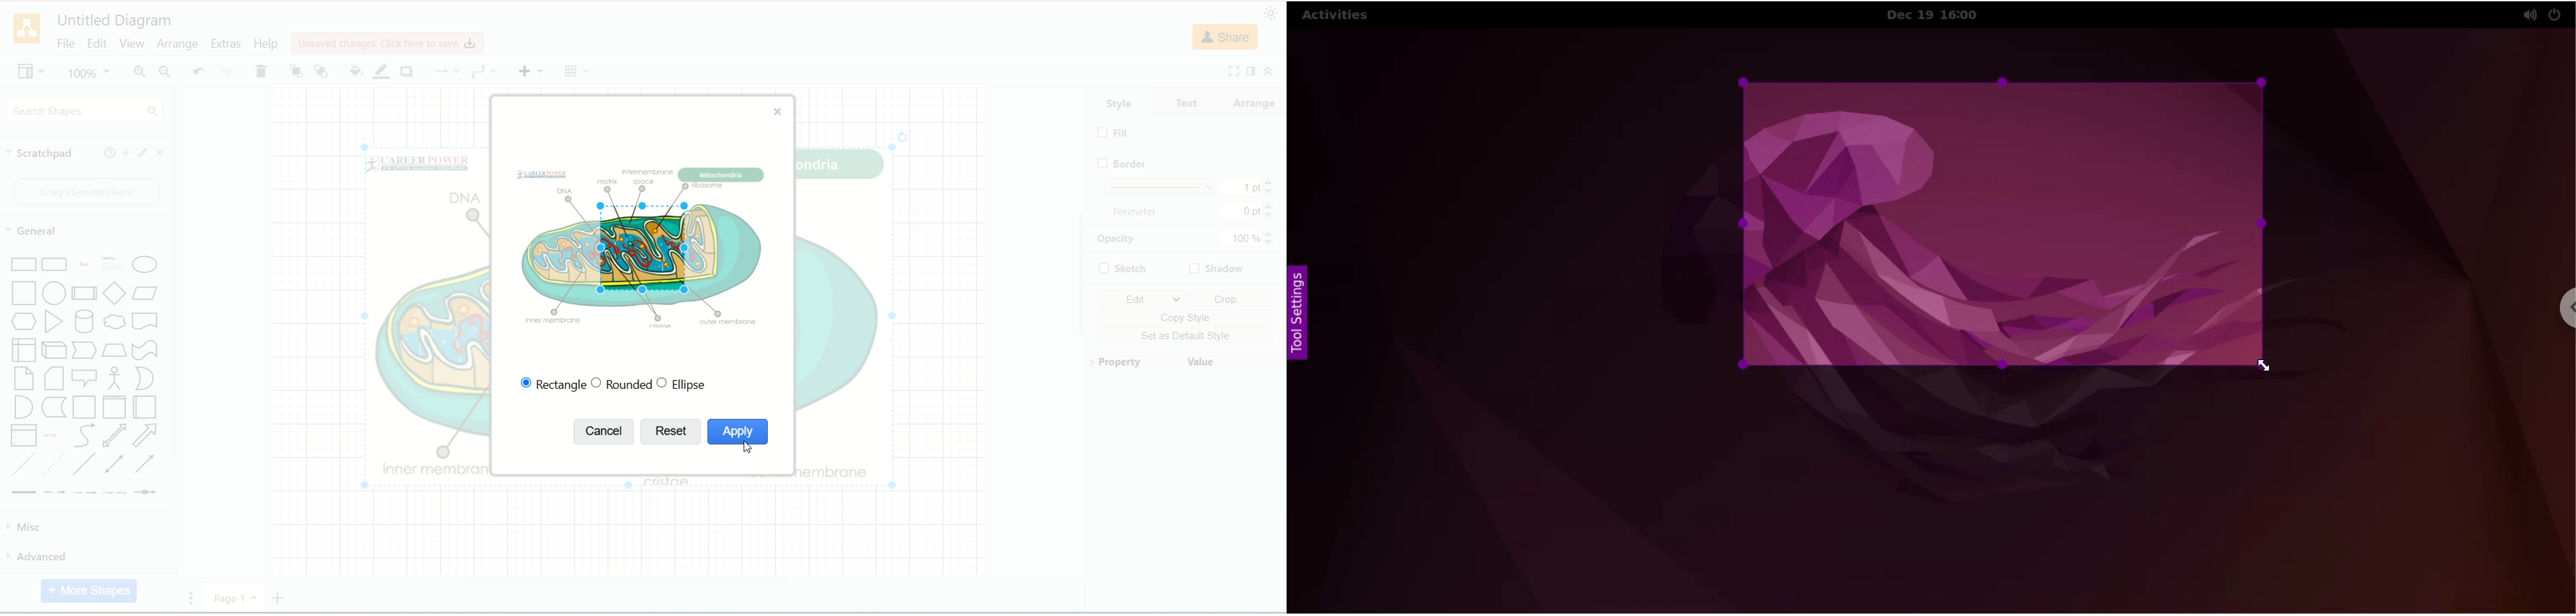 The image size is (2576, 616). Describe the element at coordinates (278, 597) in the screenshot. I see `insert page` at that location.